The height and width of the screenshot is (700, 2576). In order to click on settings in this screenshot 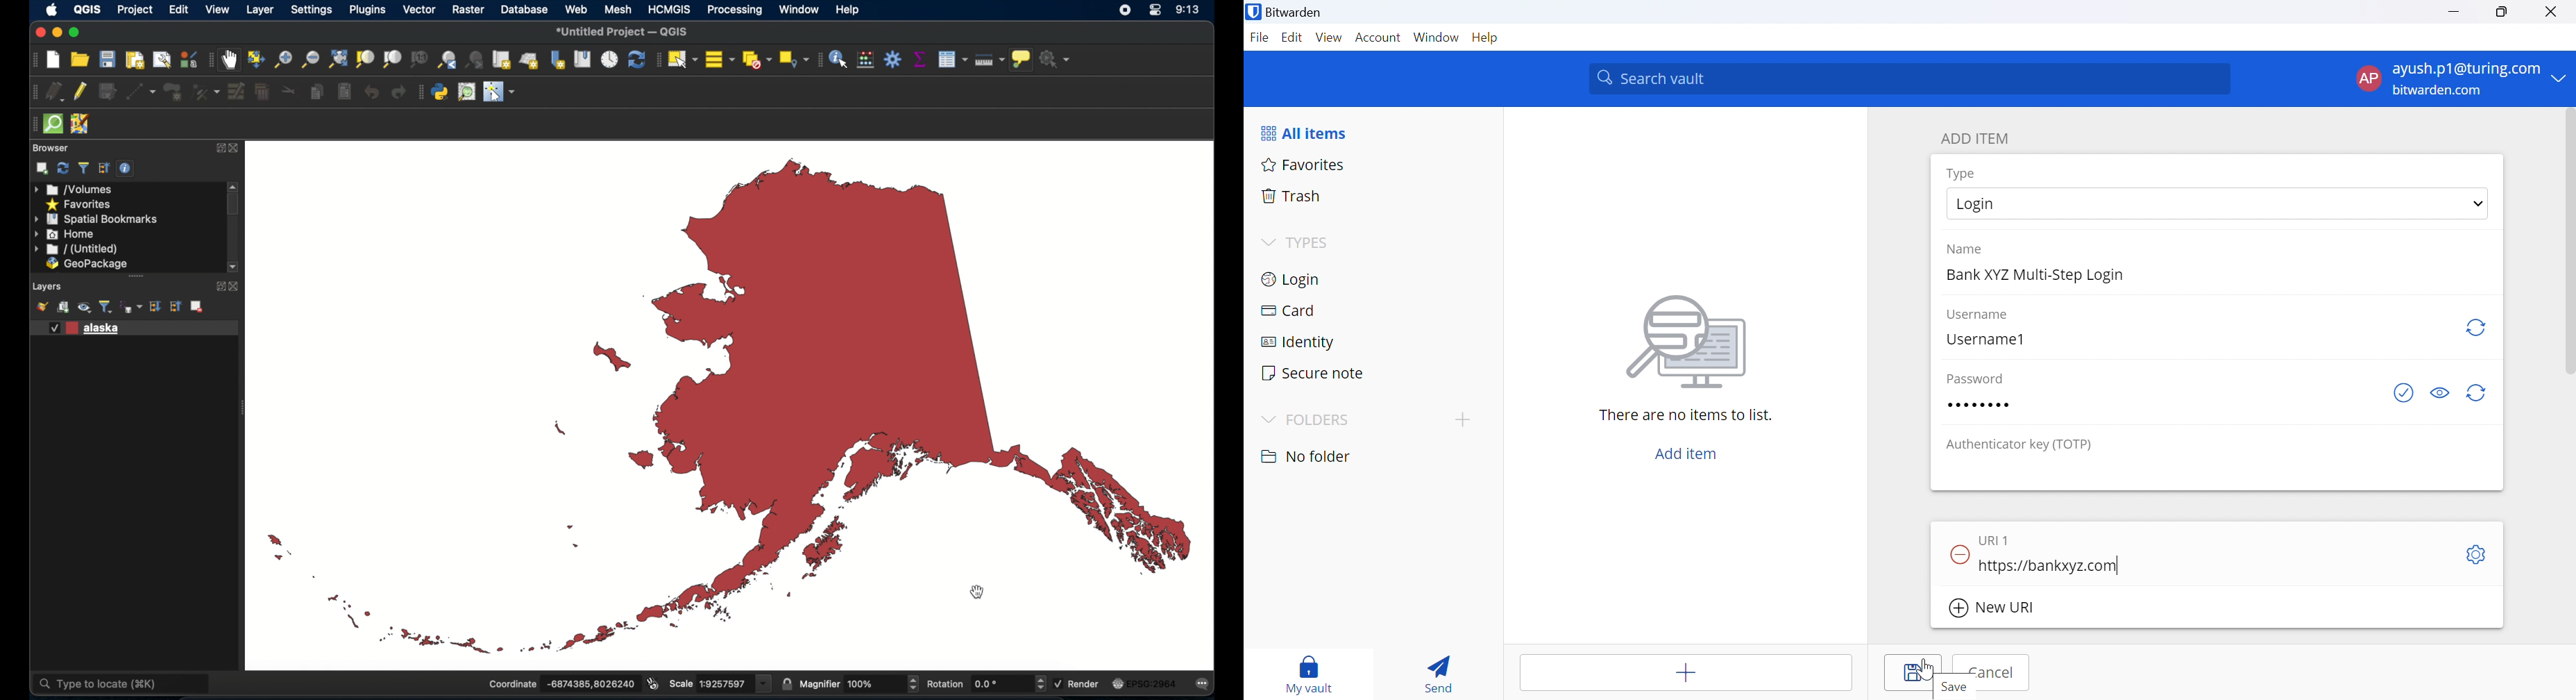, I will do `click(310, 9)`.